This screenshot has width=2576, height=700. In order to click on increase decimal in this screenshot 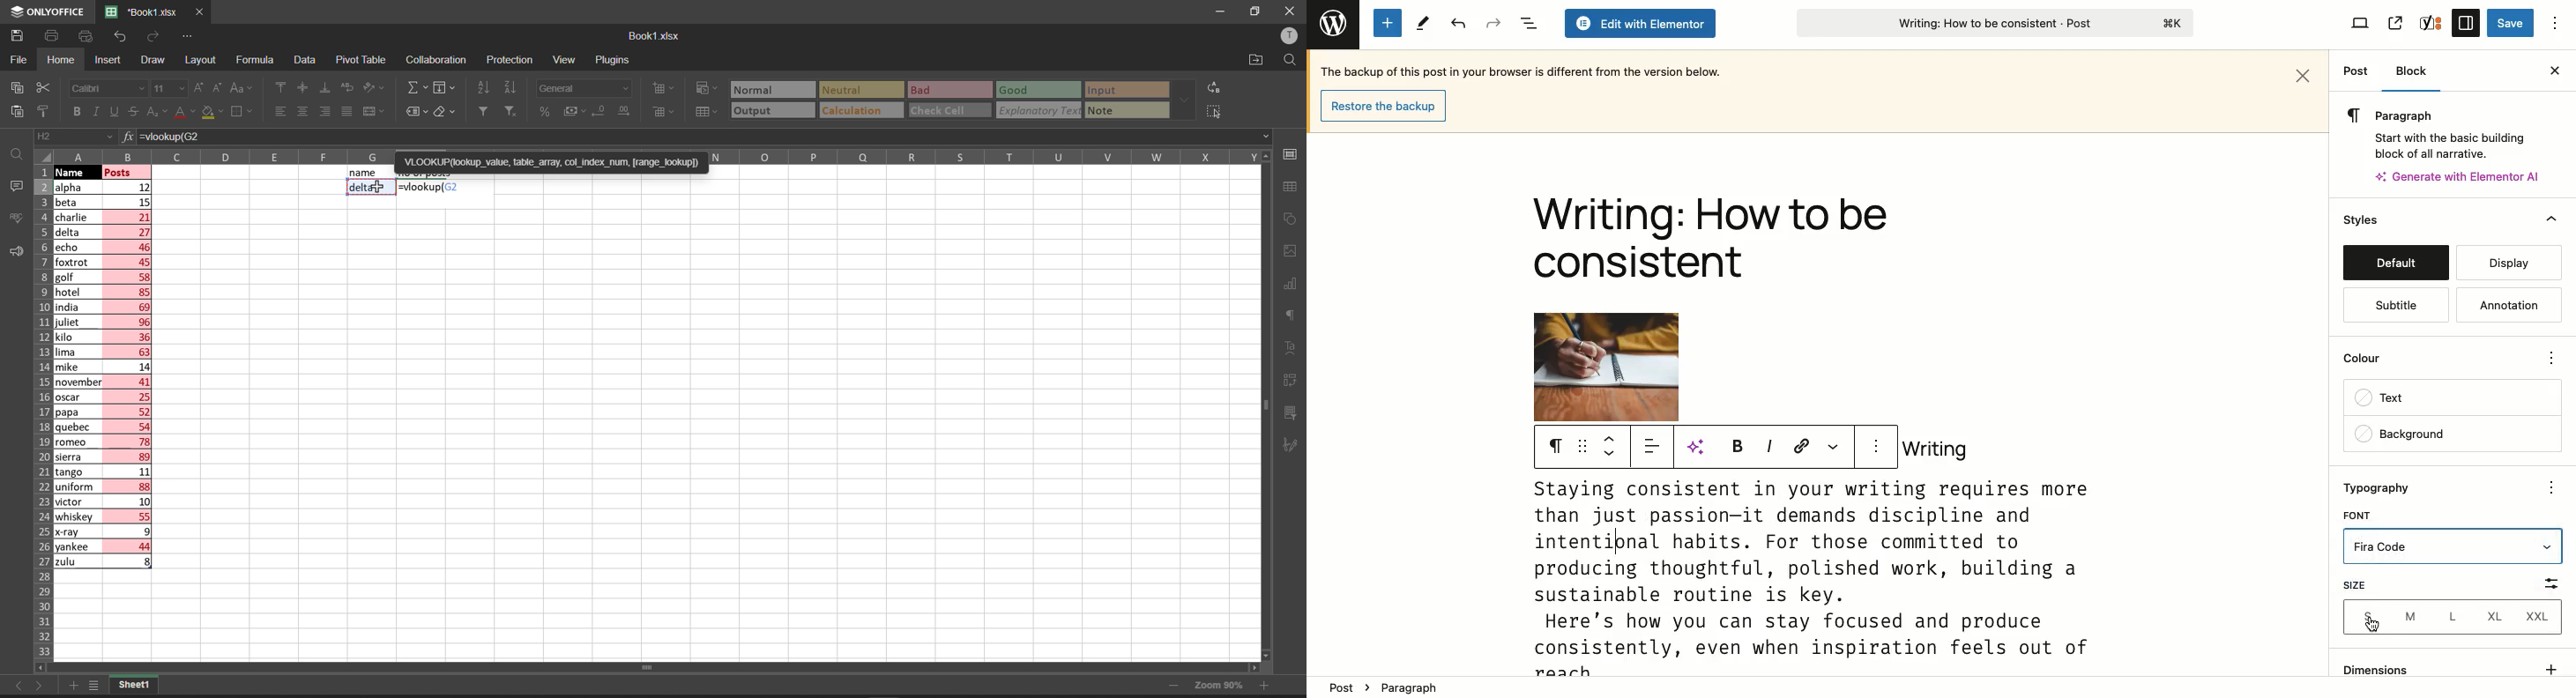, I will do `click(626, 113)`.